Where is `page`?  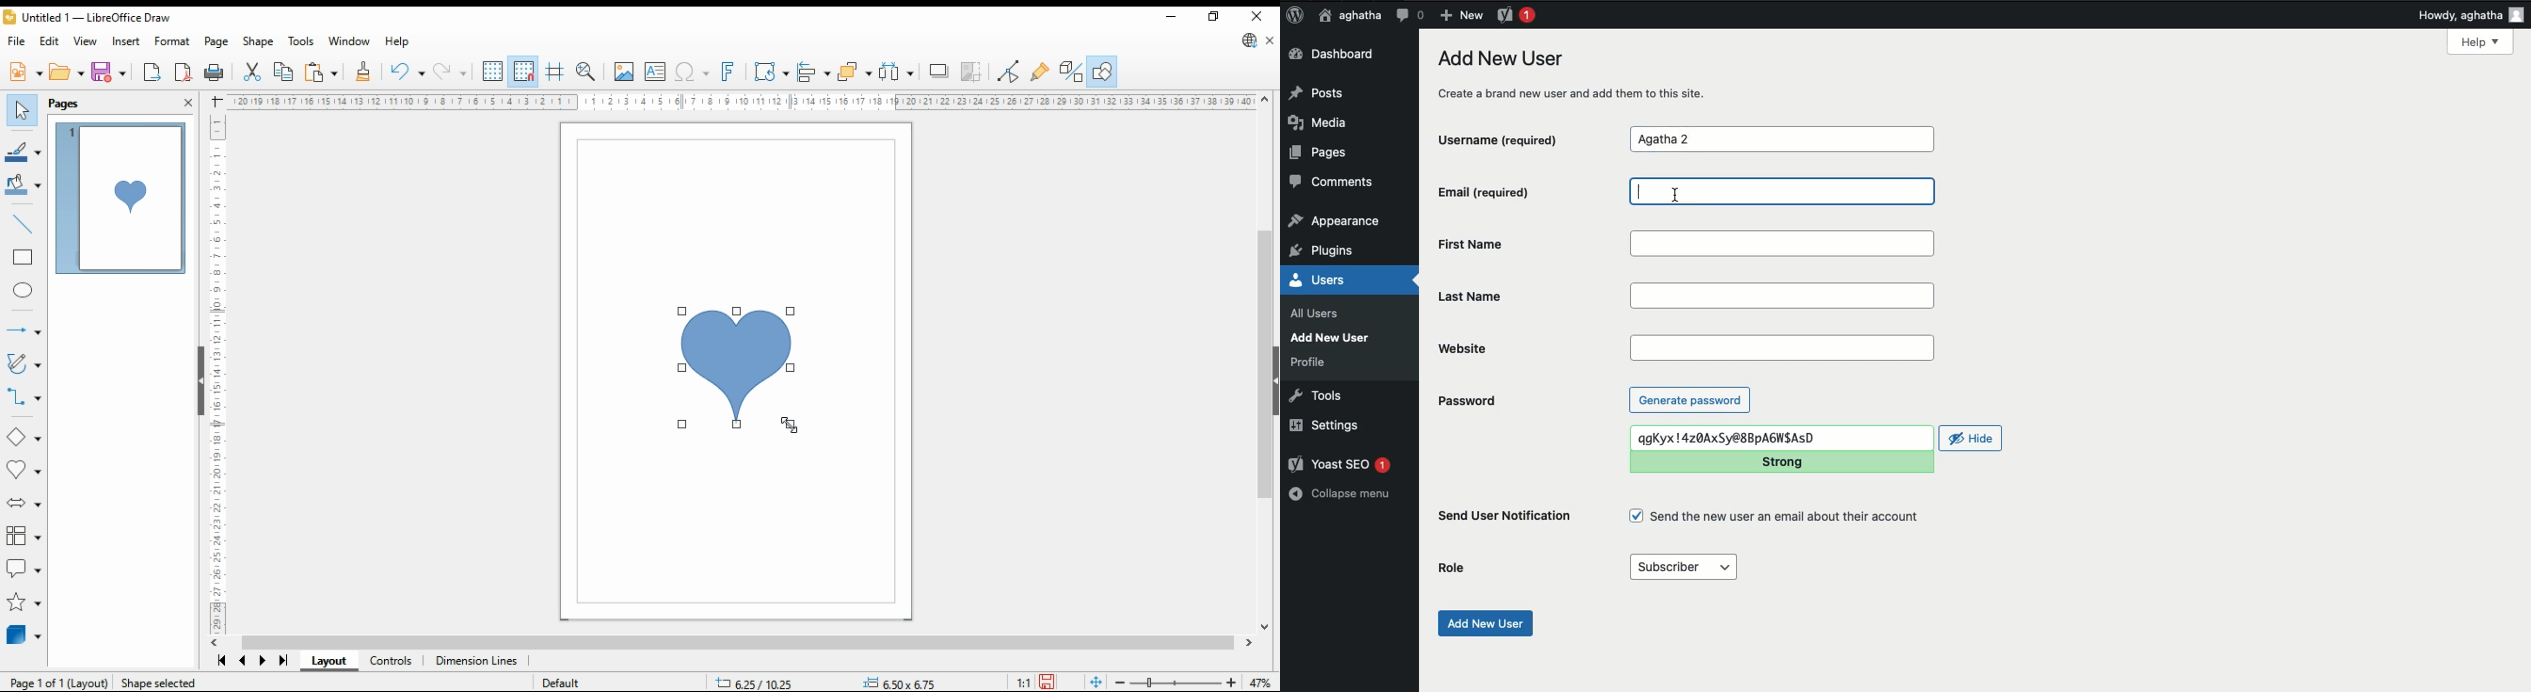
page is located at coordinates (217, 43).